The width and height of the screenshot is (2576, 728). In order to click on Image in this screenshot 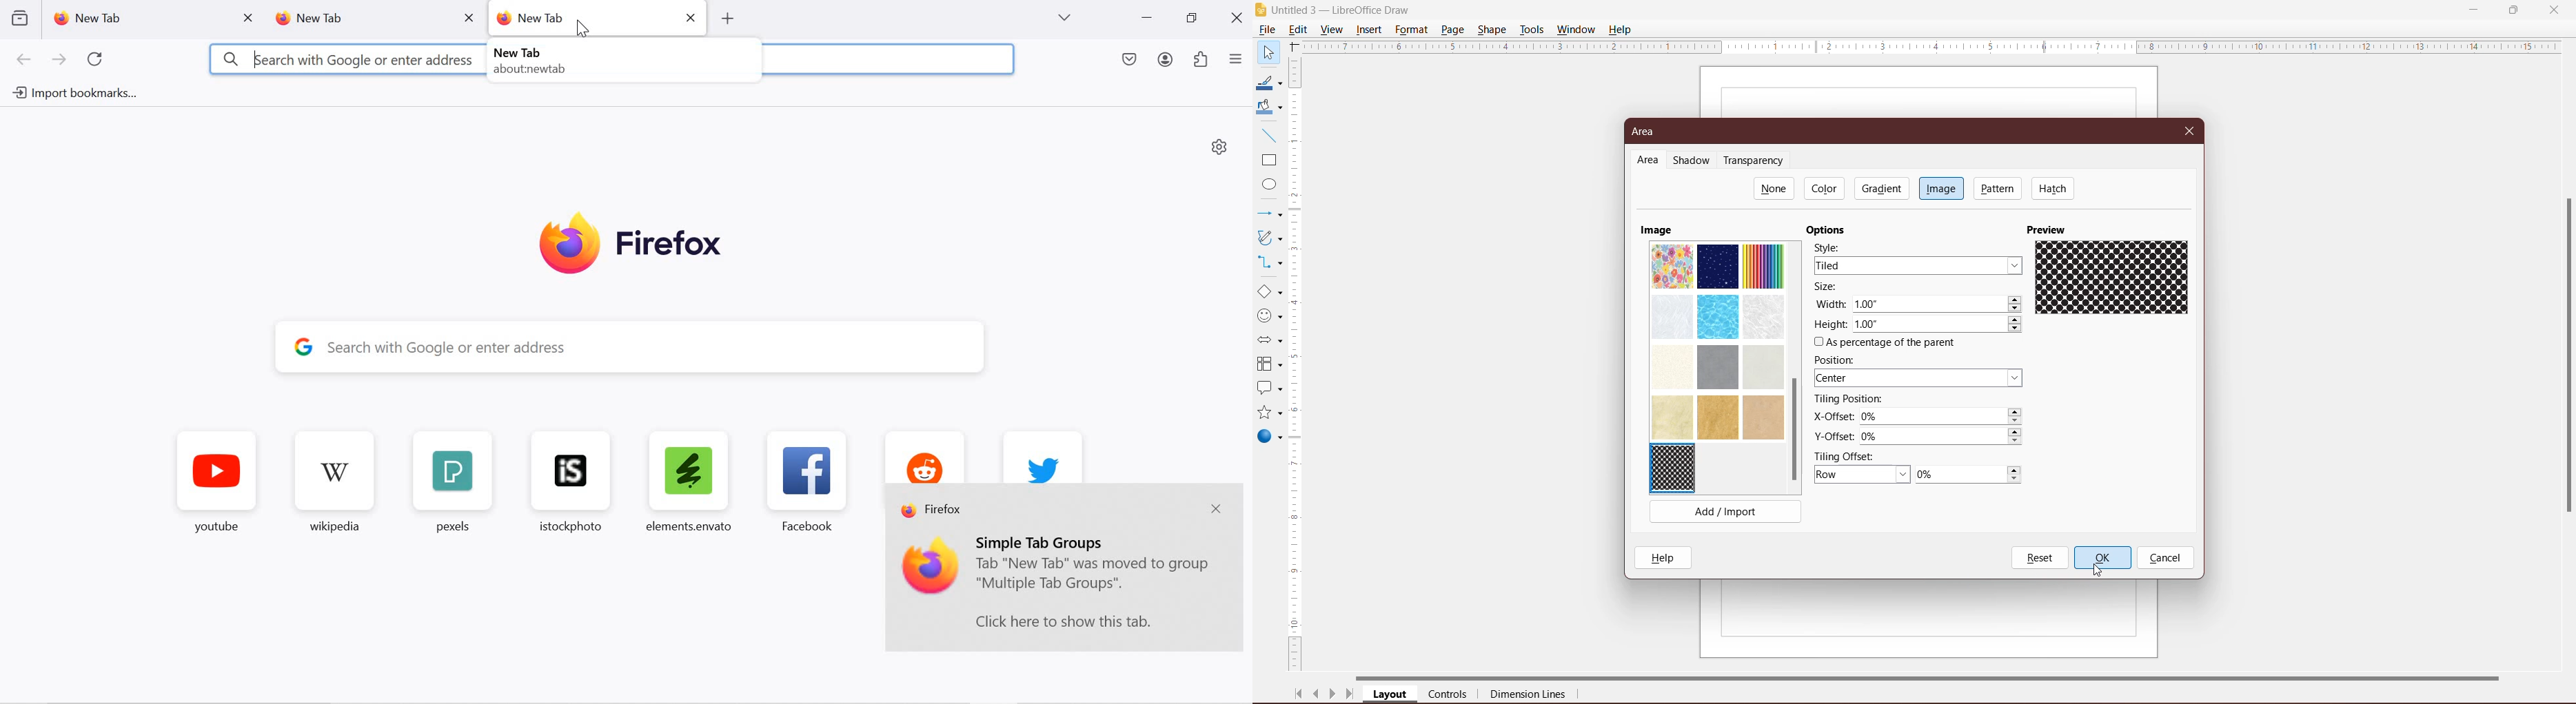, I will do `click(1656, 229)`.